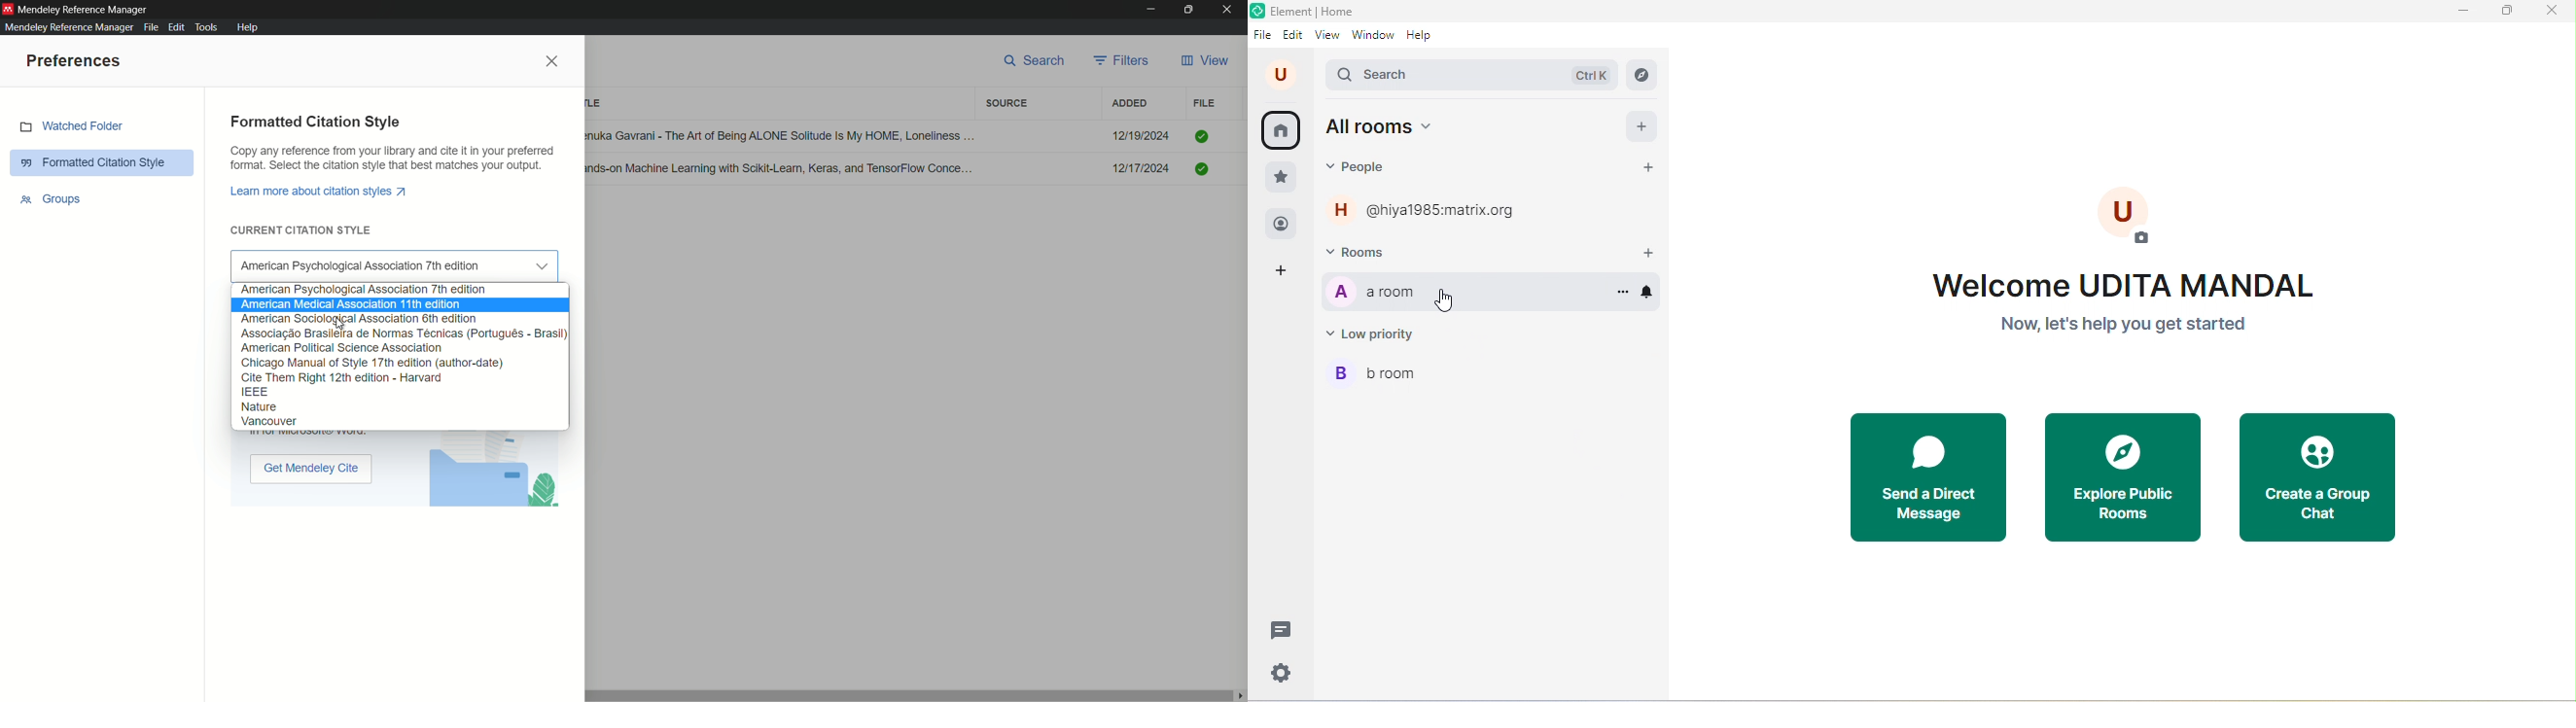 The image size is (2576, 728). I want to click on current citation style, so click(302, 229).